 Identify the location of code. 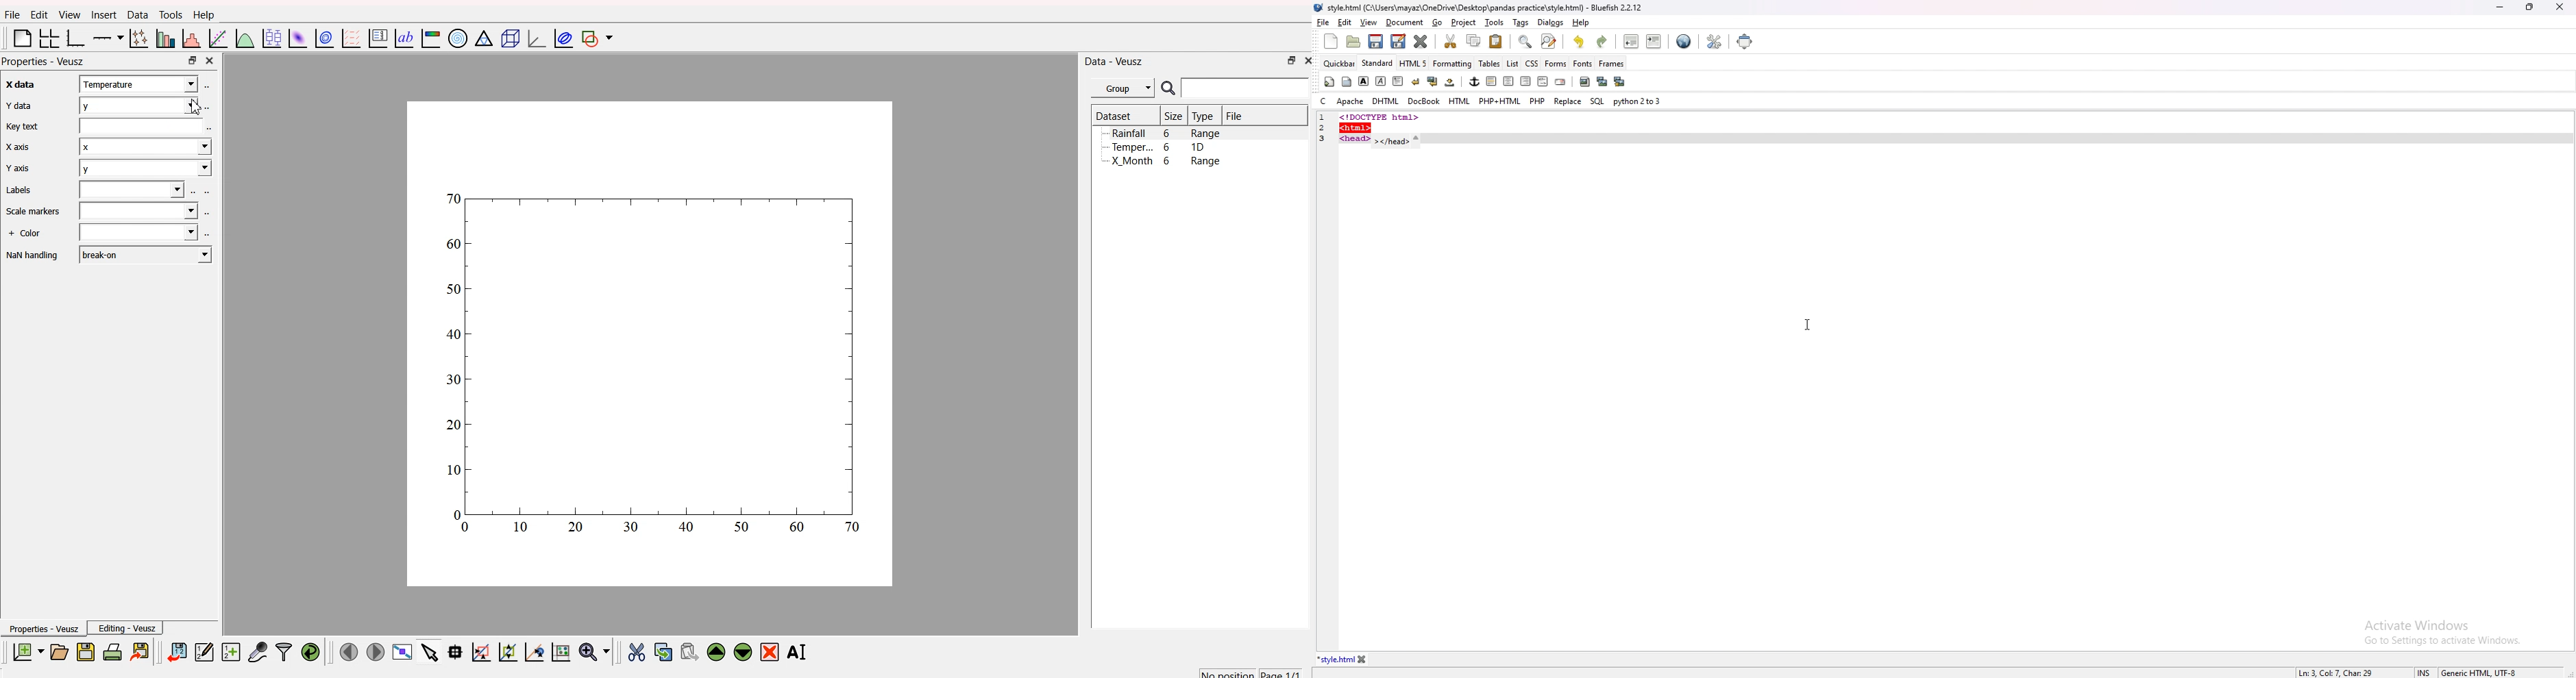
(1393, 138).